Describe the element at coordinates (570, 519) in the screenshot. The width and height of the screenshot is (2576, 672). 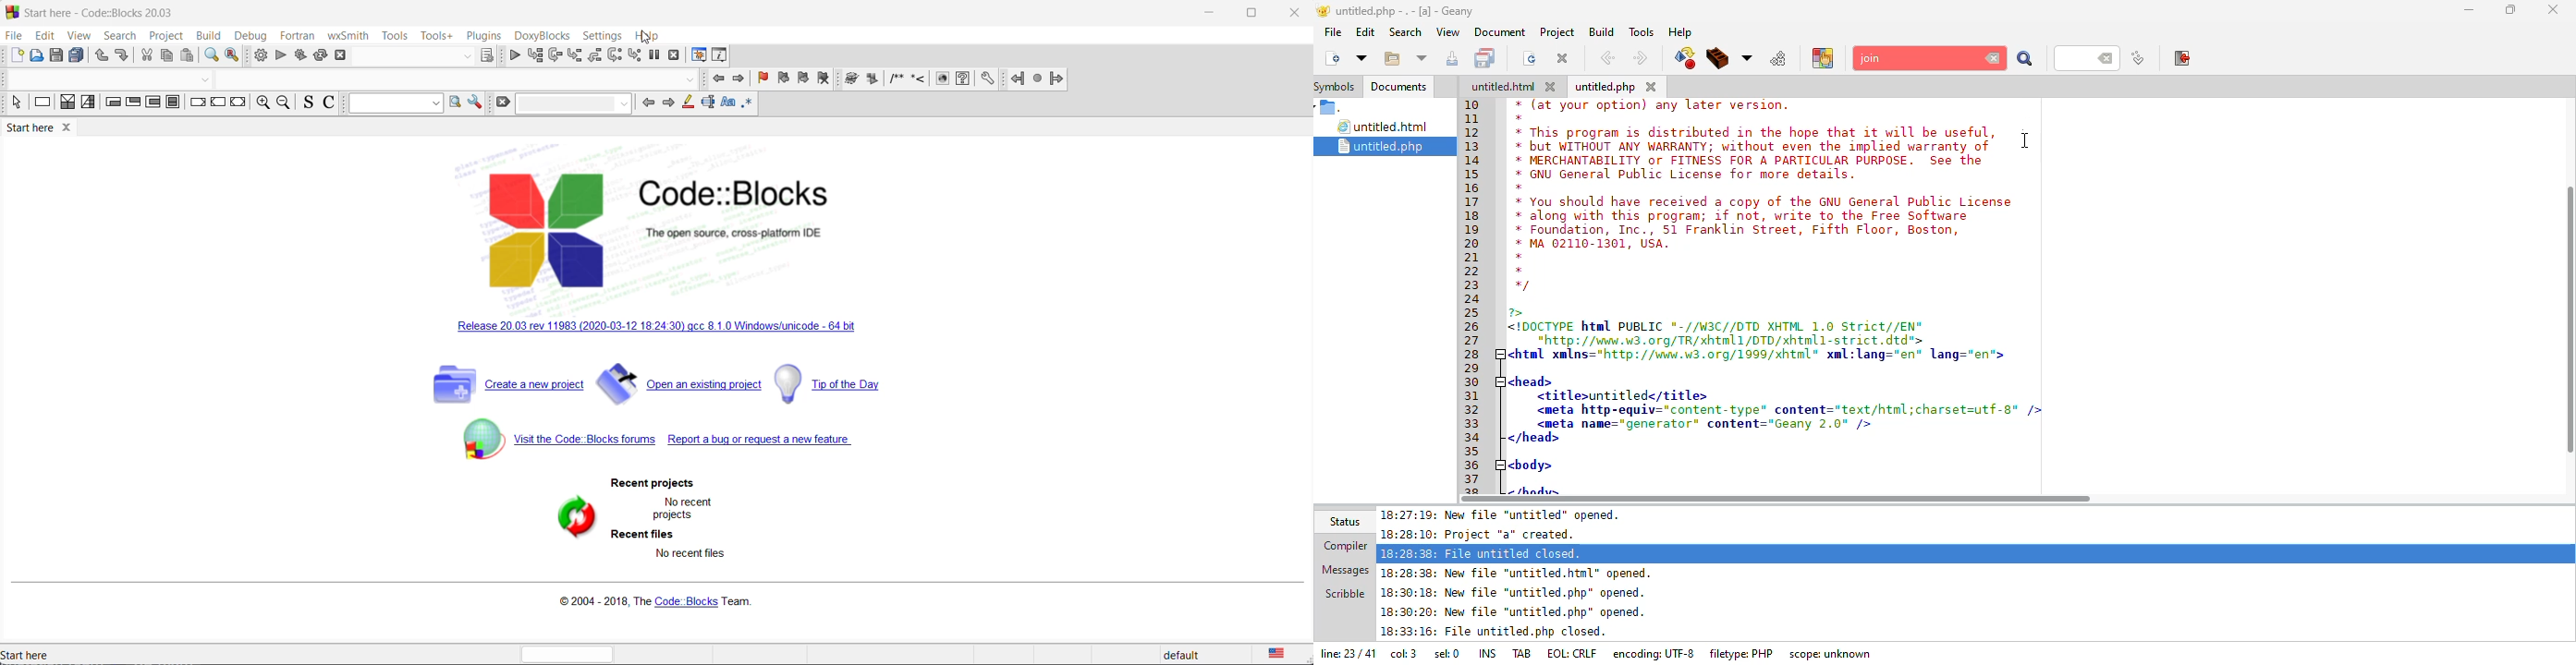
I see `refresh` at that location.